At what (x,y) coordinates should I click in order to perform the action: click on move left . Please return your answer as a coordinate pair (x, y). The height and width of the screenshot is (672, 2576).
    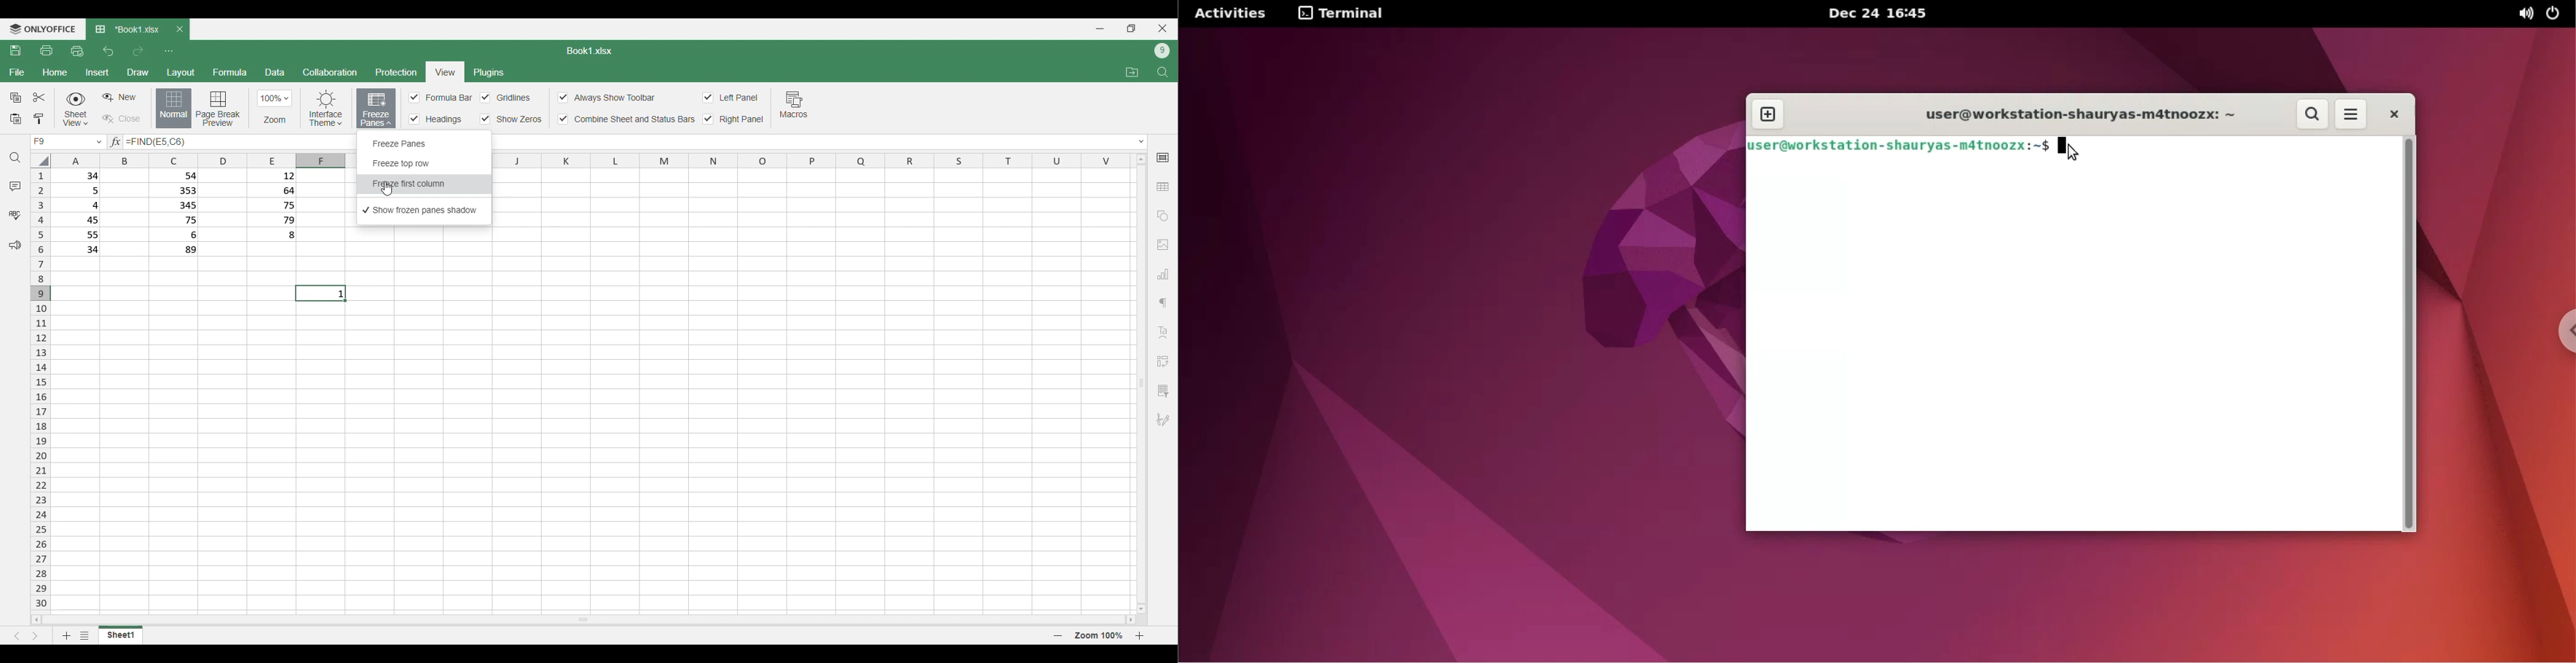
    Looking at the image, I should click on (37, 622).